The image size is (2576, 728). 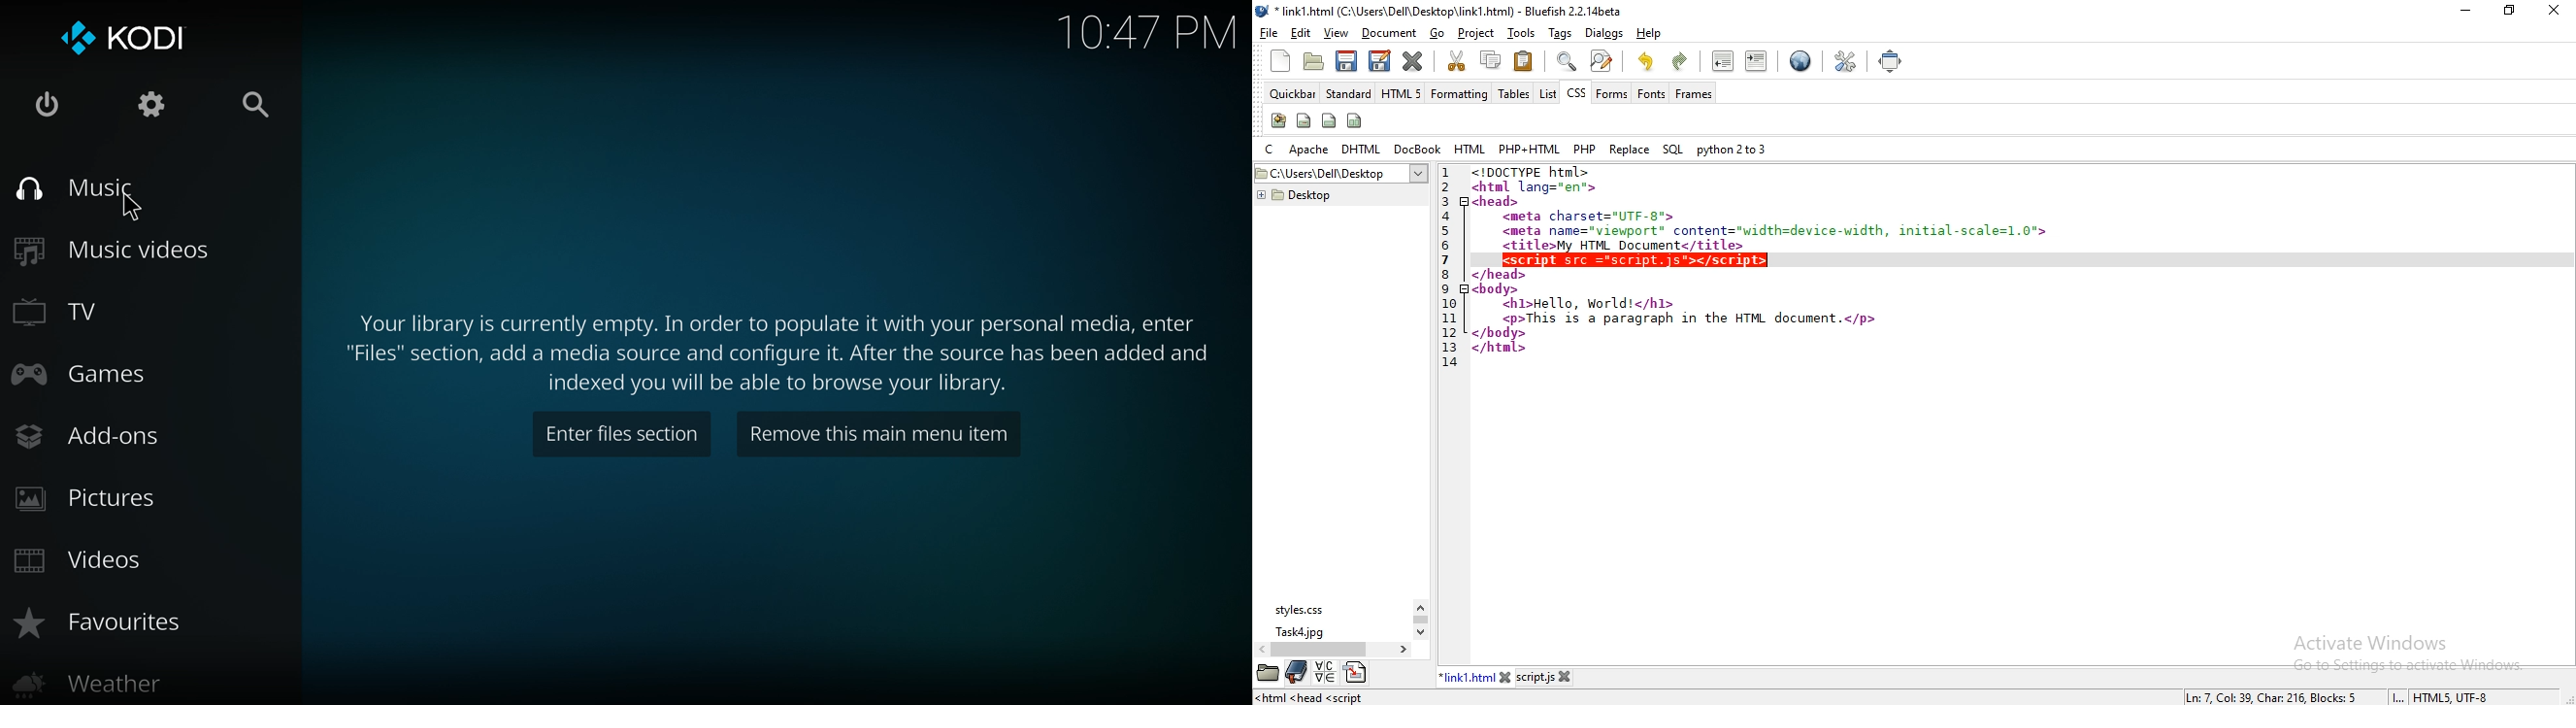 What do you see at coordinates (1448, 11) in the screenshot?
I see `title` at bounding box center [1448, 11].